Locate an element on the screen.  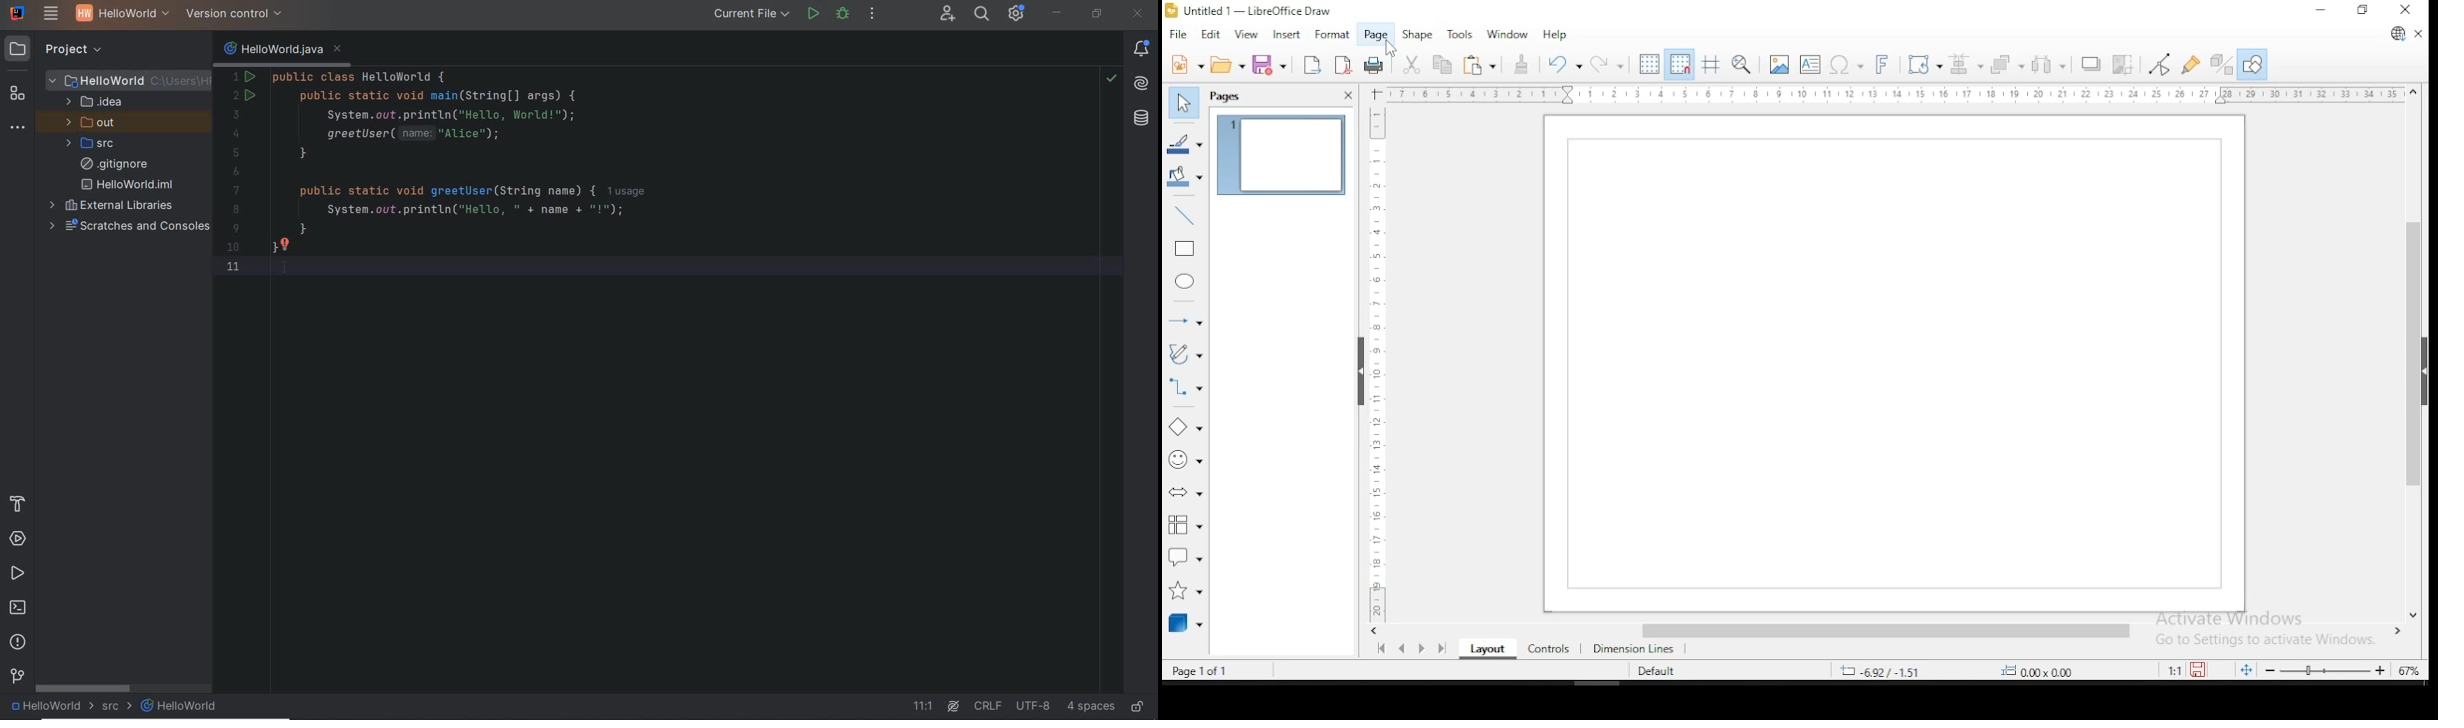
scroll bar is located at coordinates (1893, 632).